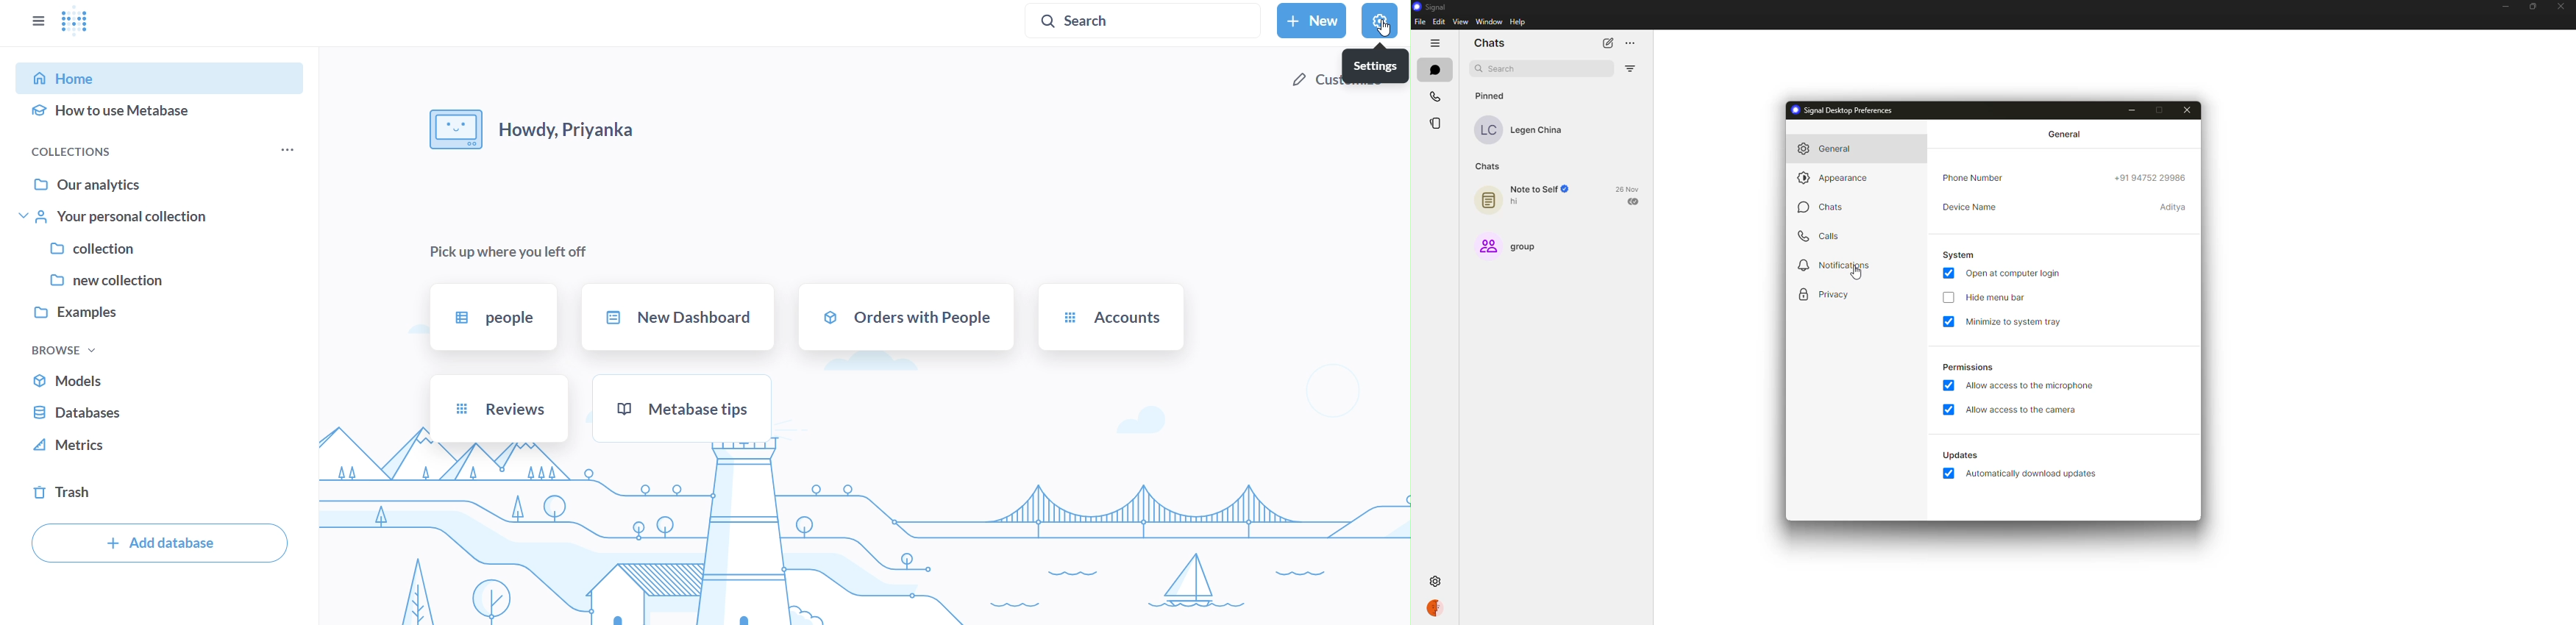 This screenshot has height=644, width=2576. I want to click on chats, so click(1435, 69).